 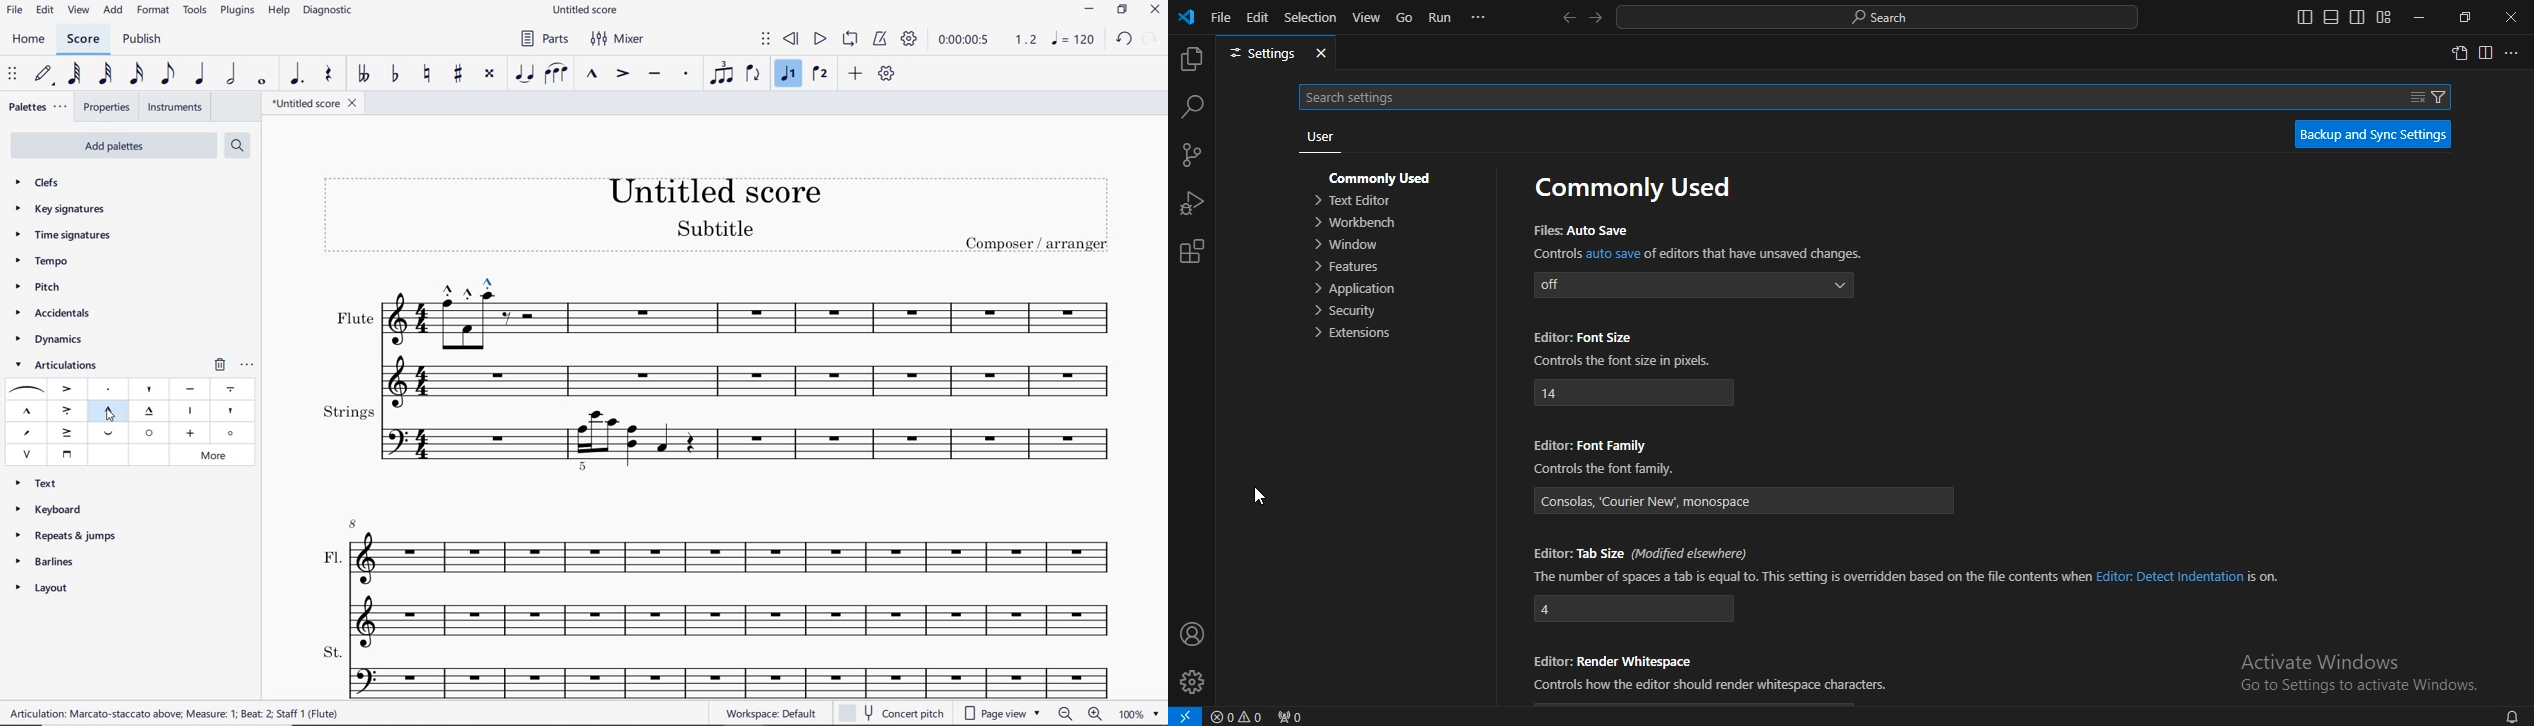 What do you see at coordinates (81, 39) in the screenshot?
I see `score` at bounding box center [81, 39].